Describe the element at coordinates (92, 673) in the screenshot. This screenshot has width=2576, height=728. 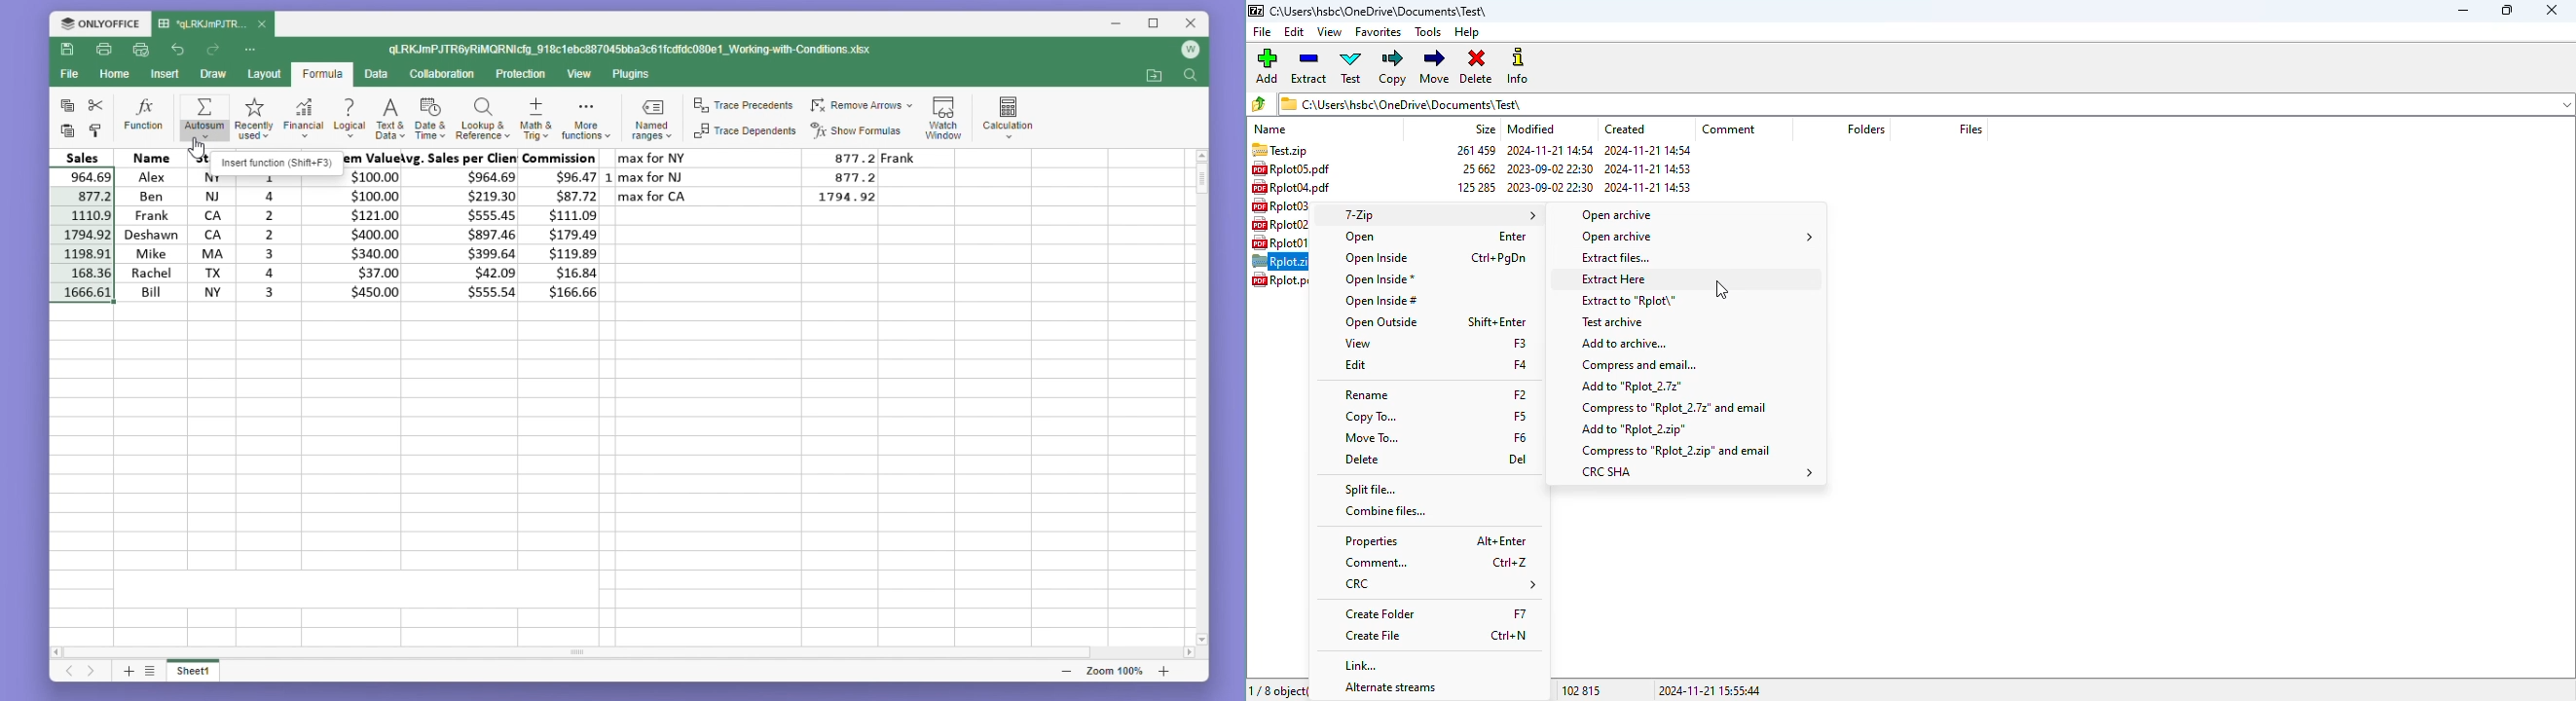
I see `Next sheet` at that location.